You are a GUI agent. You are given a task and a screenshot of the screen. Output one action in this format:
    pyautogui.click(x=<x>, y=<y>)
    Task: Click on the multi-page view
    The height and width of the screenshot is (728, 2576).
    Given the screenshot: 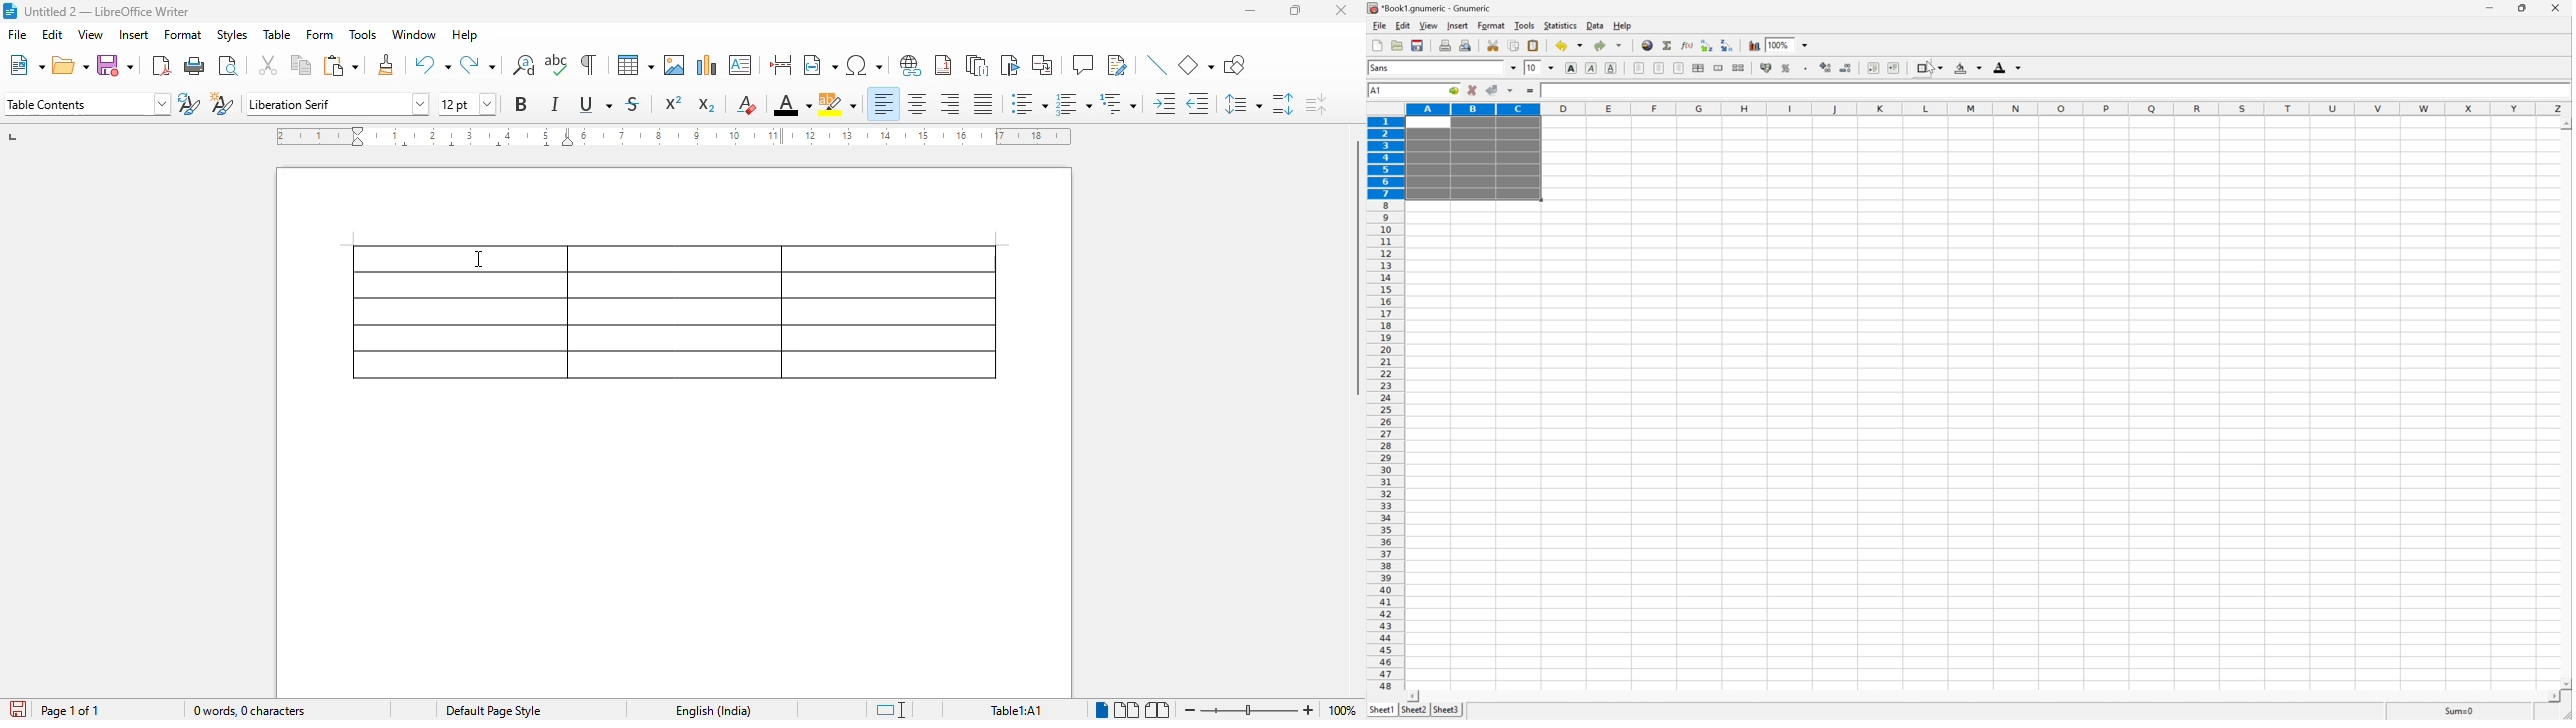 What is the action you would take?
    pyautogui.click(x=1127, y=710)
    